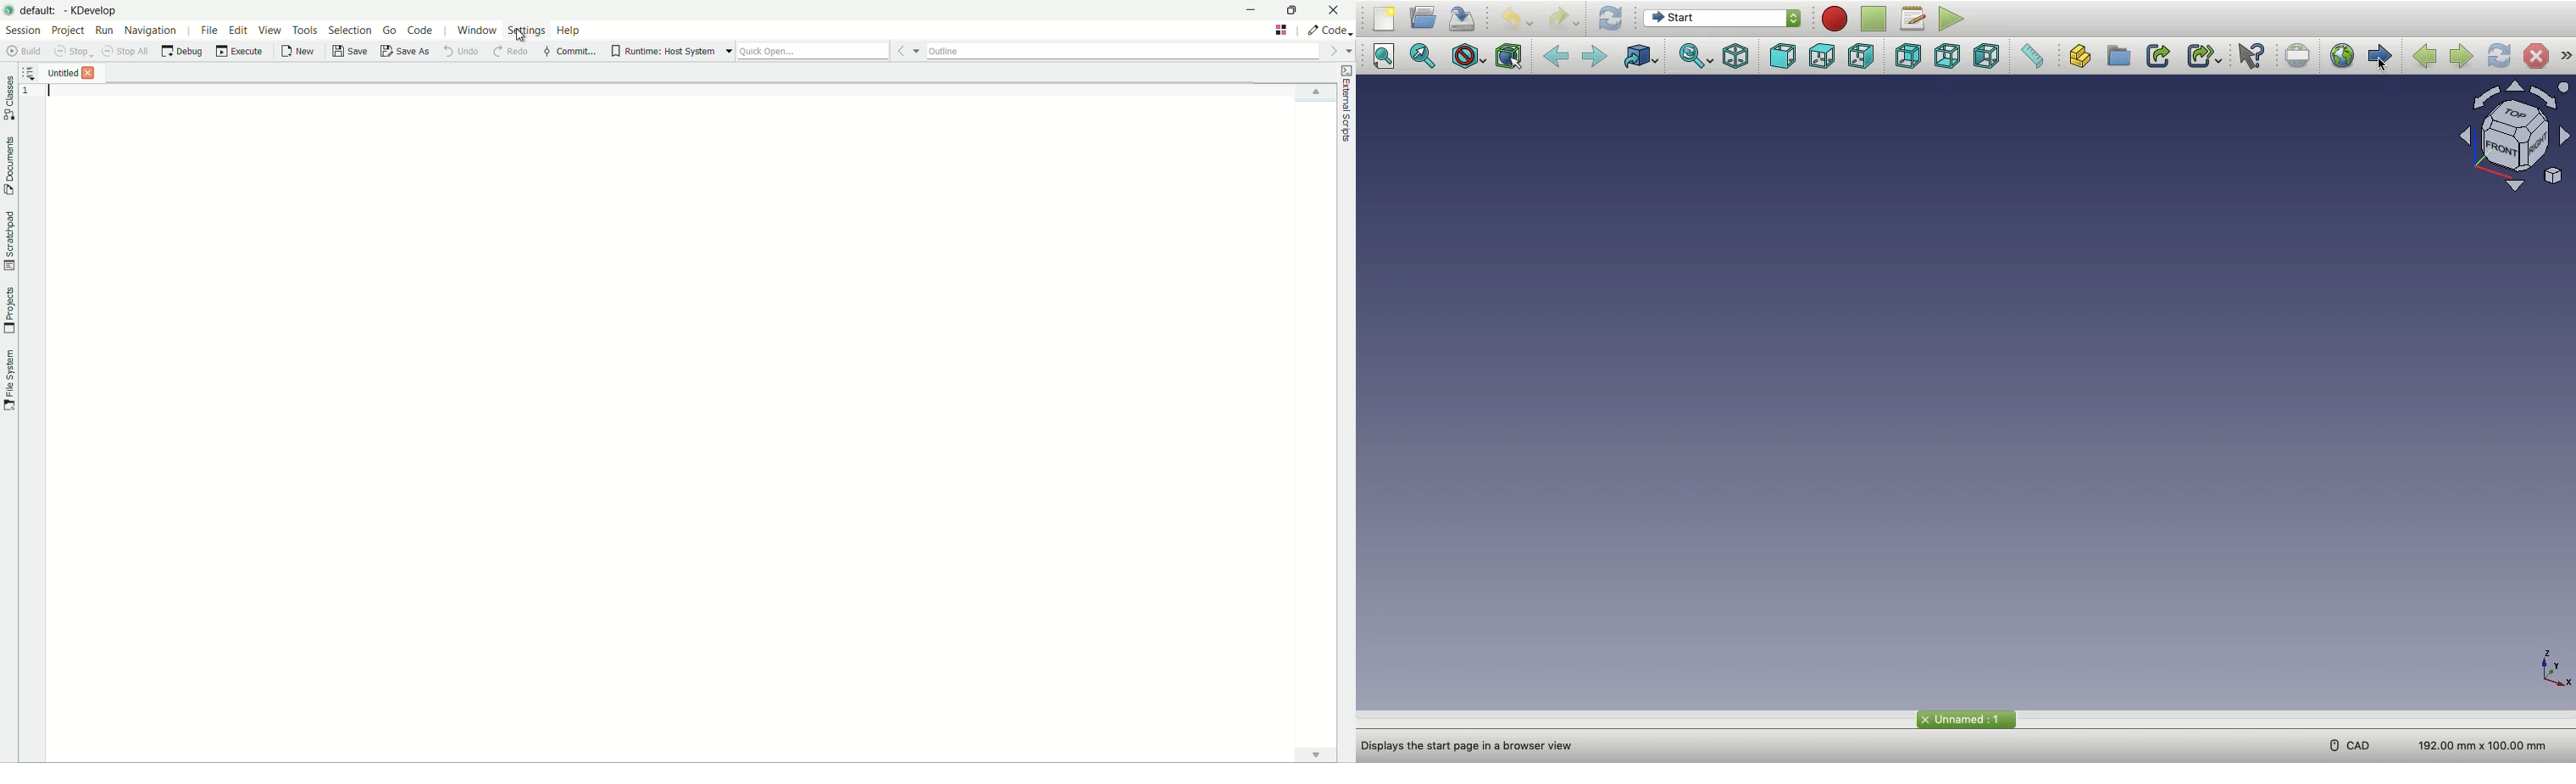 Image resolution: width=2576 pixels, height=784 pixels. I want to click on Execute macros, so click(1951, 19).